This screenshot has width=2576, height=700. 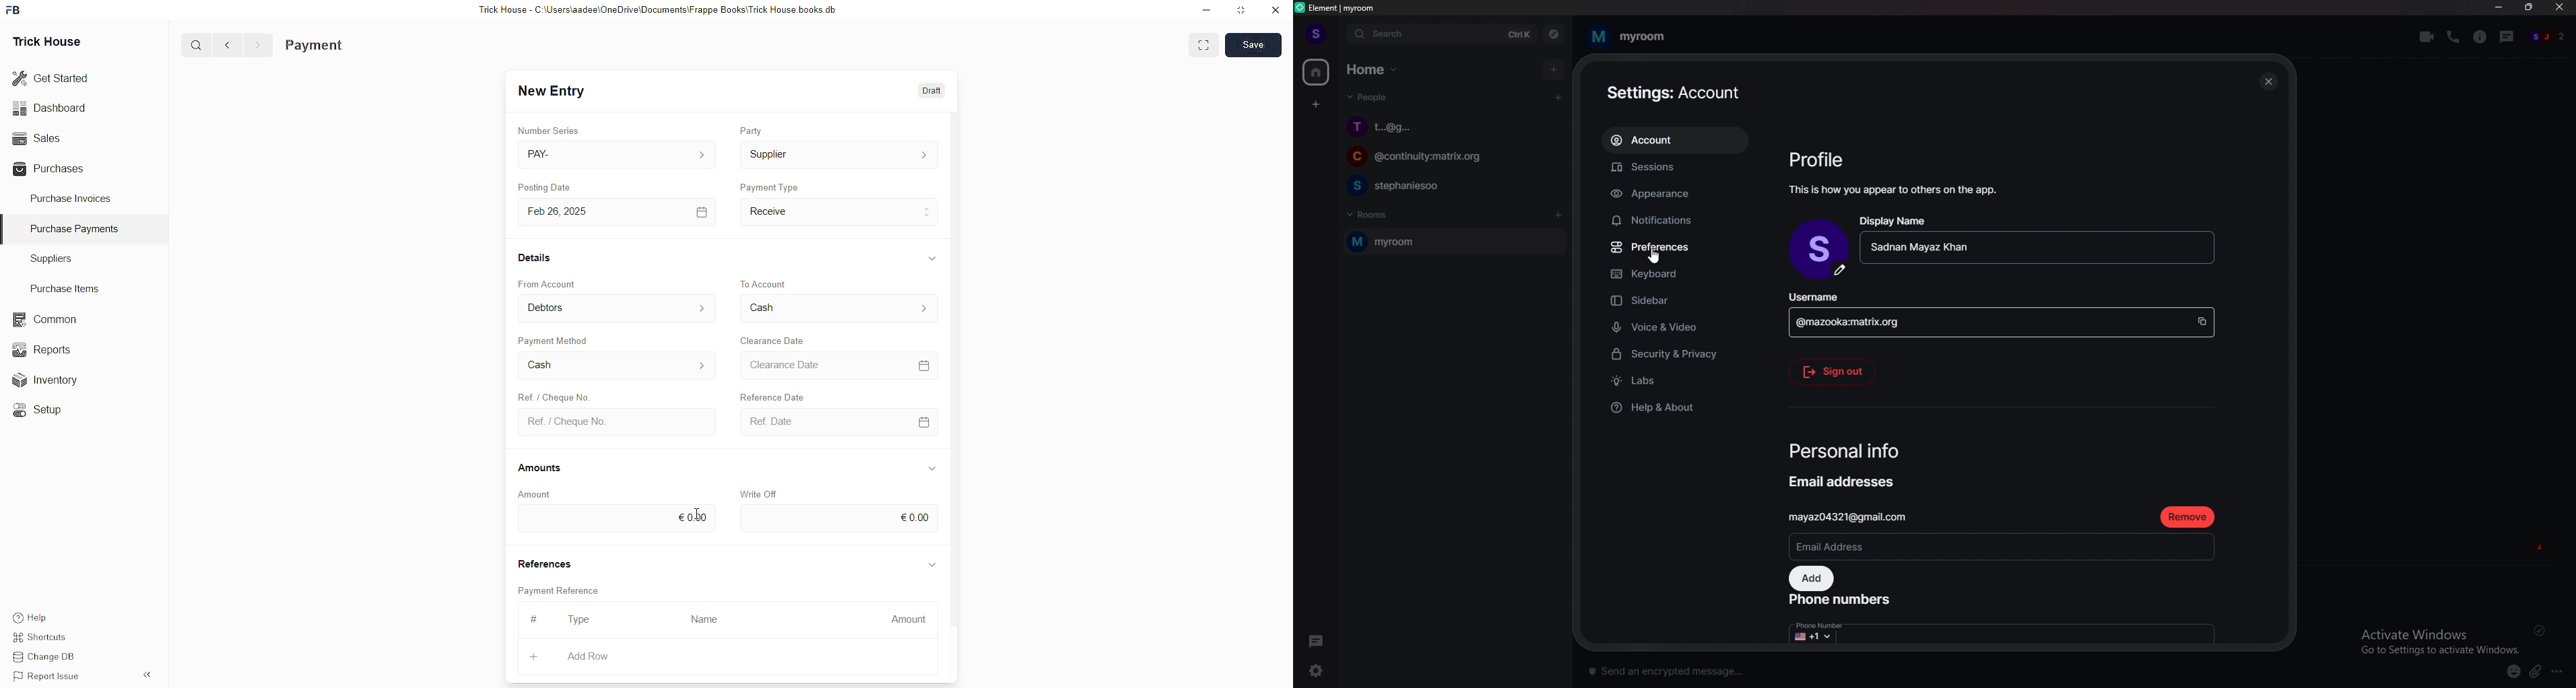 What do you see at coordinates (616, 153) in the screenshot?
I see `PAY-` at bounding box center [616, 153].